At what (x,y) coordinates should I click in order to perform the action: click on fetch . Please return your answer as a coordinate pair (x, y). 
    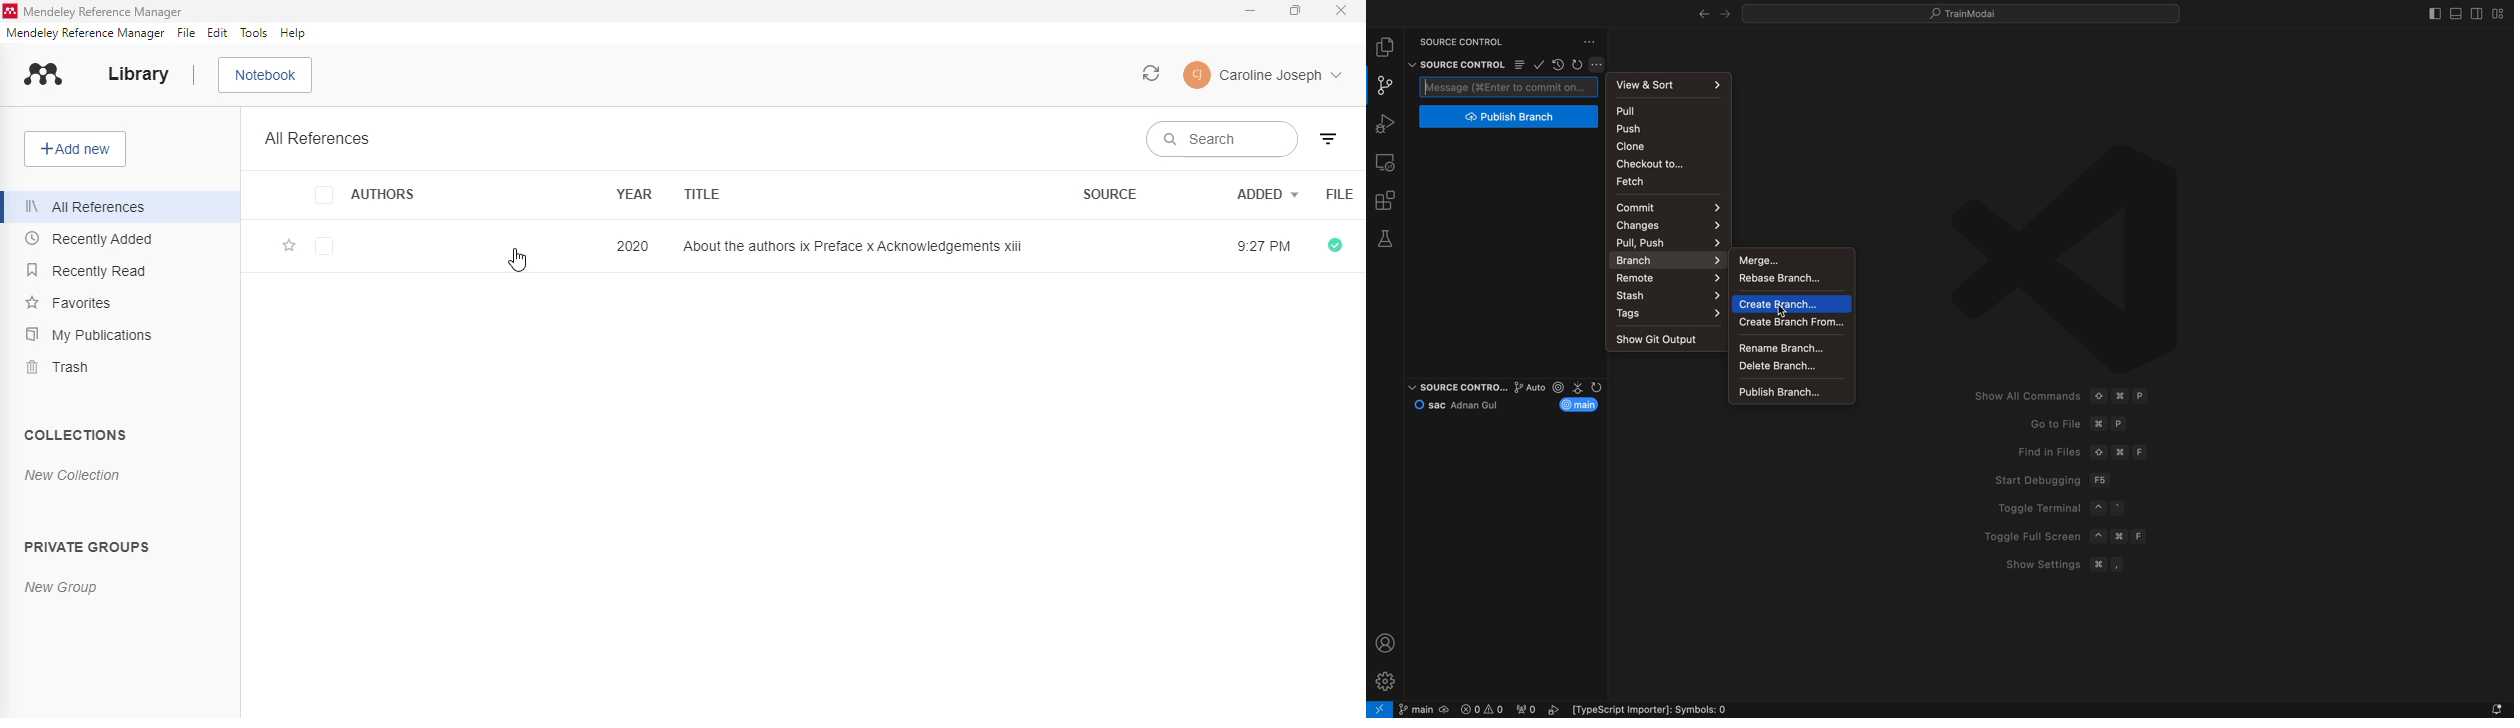
    Looking at the image, I should click on (1661, 181).